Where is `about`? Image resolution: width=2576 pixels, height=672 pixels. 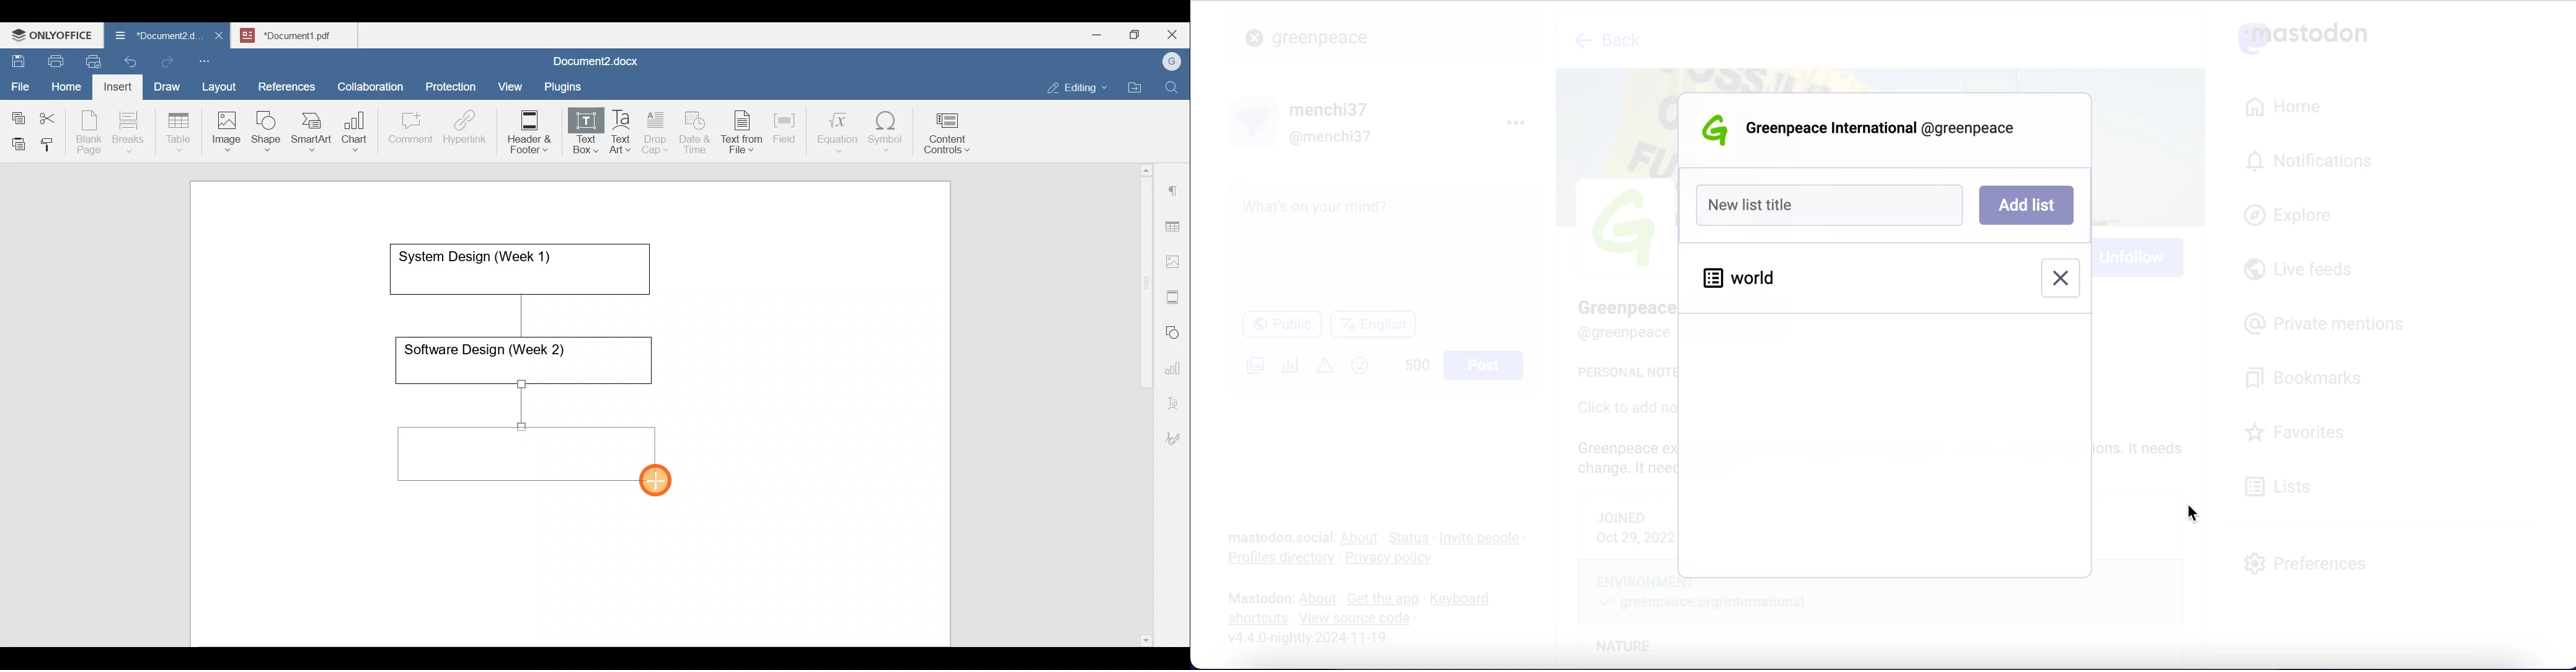 about is located at coordinates (1320, 599).